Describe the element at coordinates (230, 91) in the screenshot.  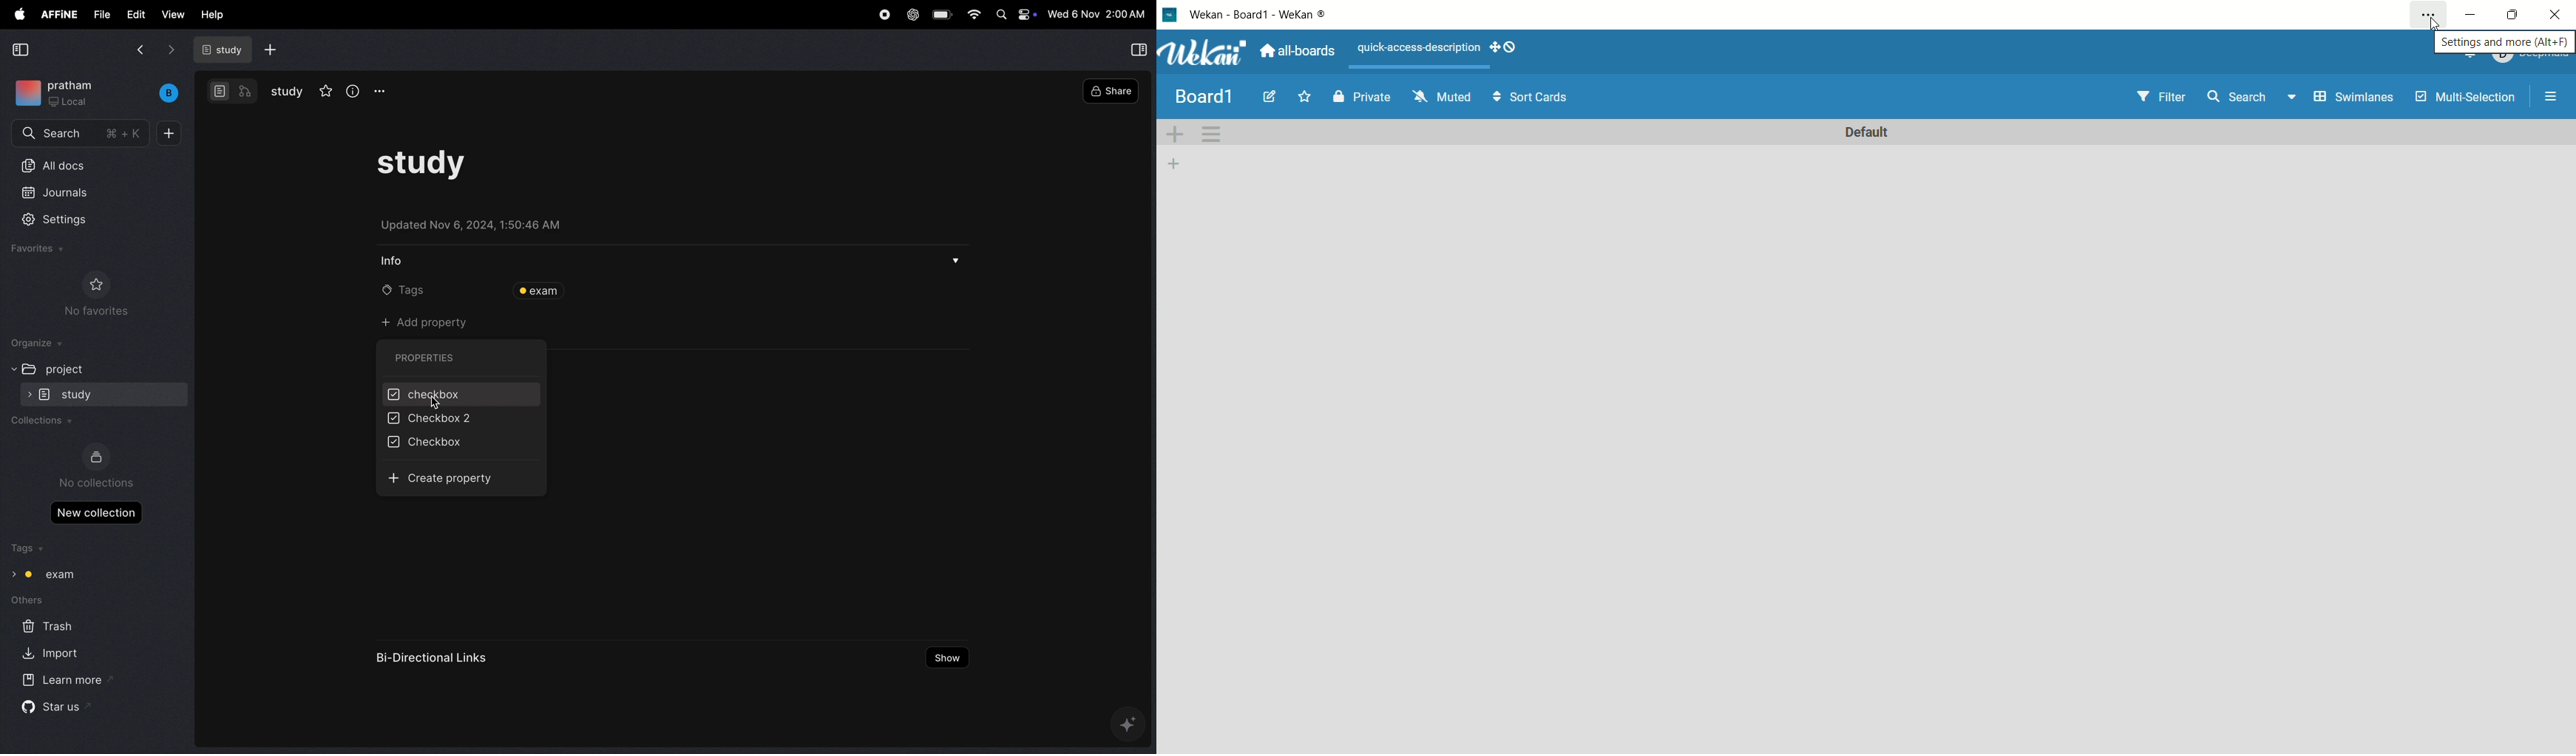
I see `modes` at that location.